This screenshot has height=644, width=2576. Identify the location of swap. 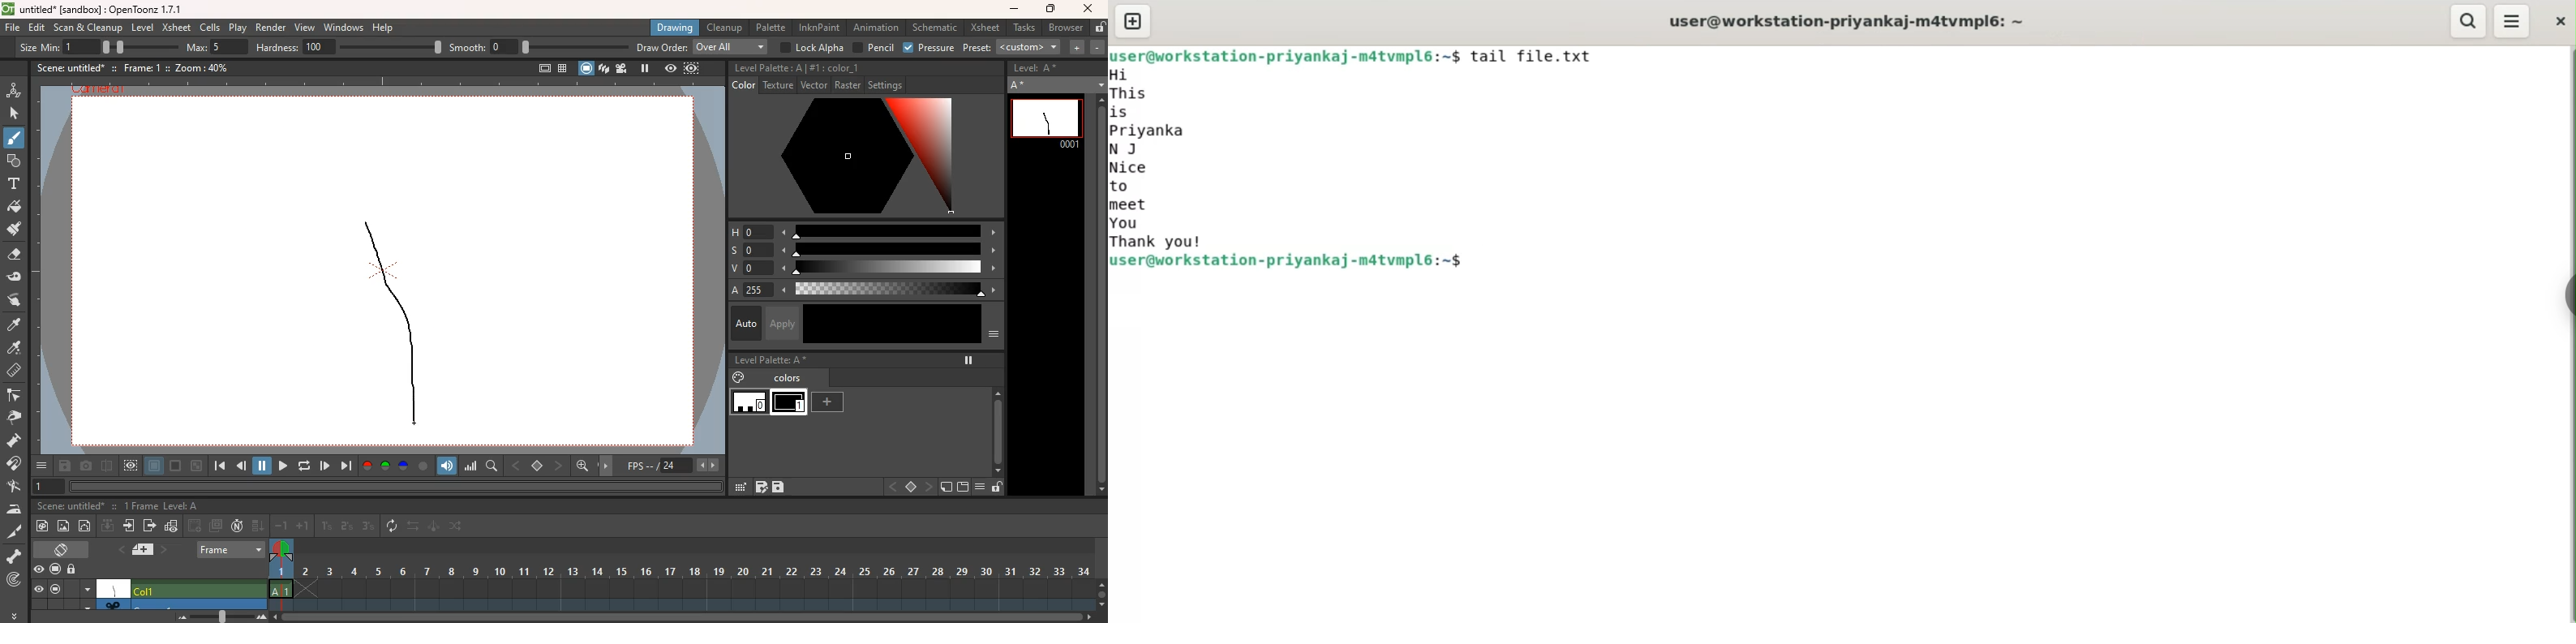
(414, 527).